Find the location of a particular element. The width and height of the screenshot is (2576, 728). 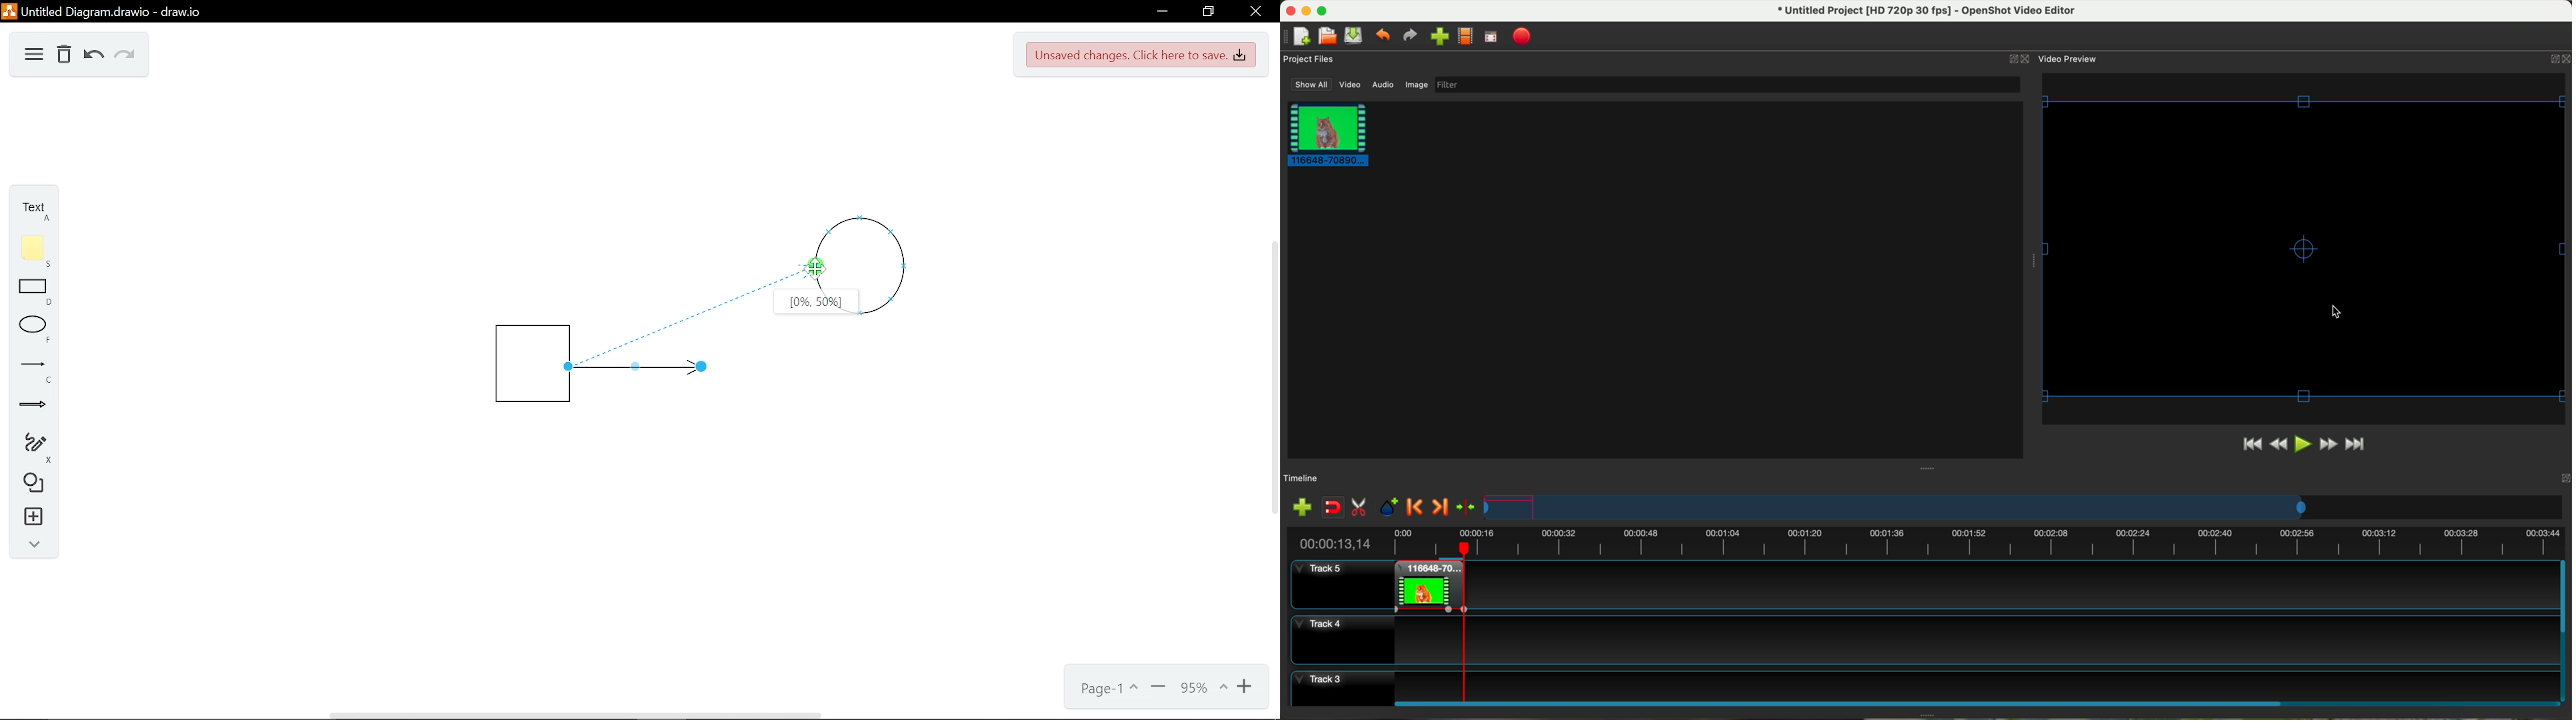

Minimize is located at coordinates (1162, 12).